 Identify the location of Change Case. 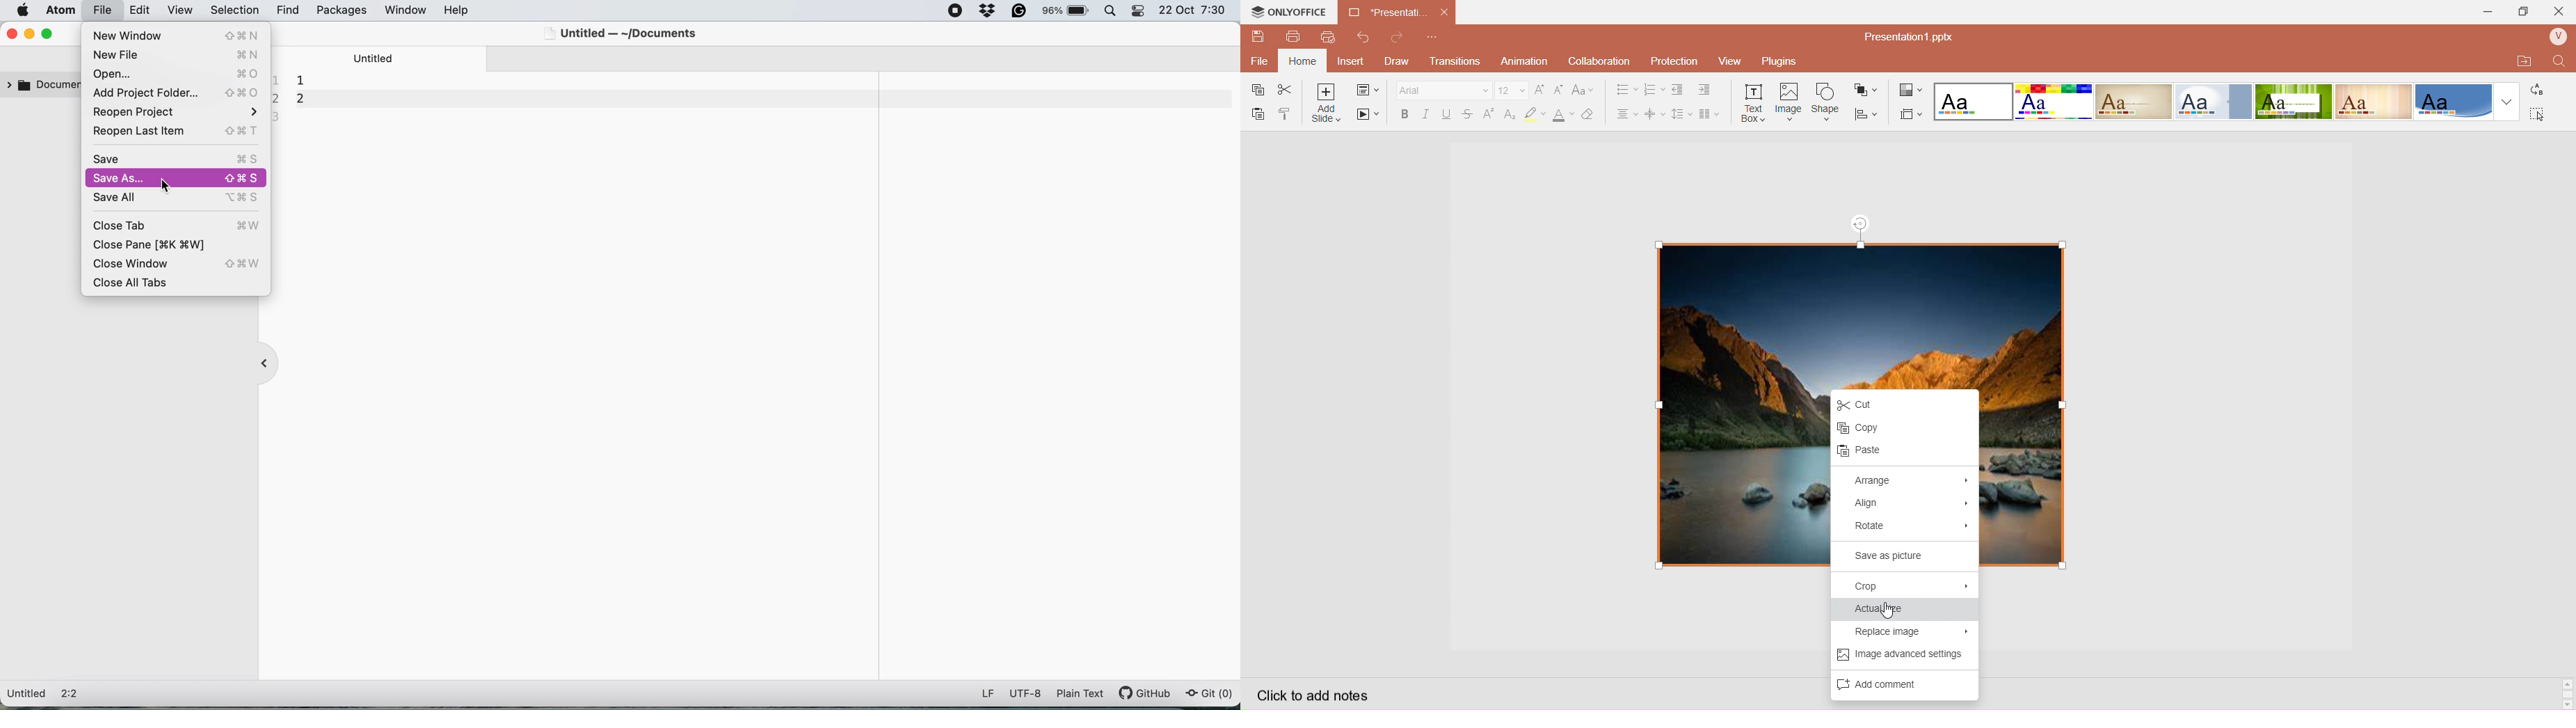
(1585, 90).